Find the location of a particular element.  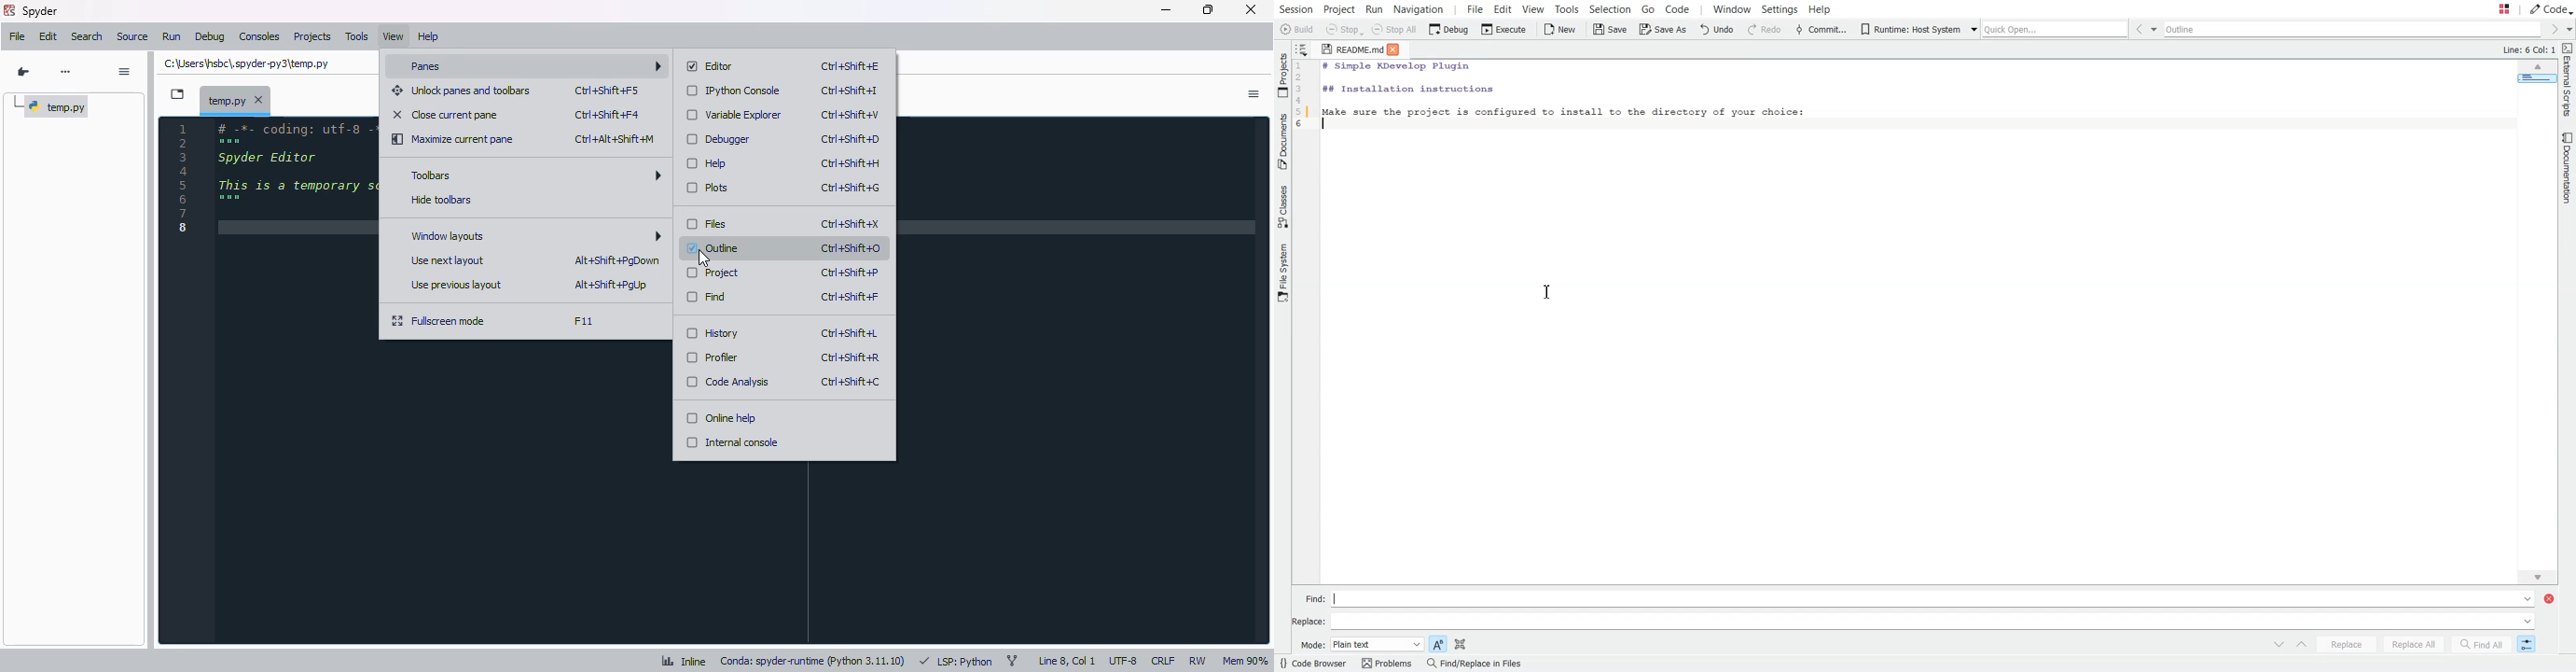

shortcut for close current pane is located at coordinates (607, 115).